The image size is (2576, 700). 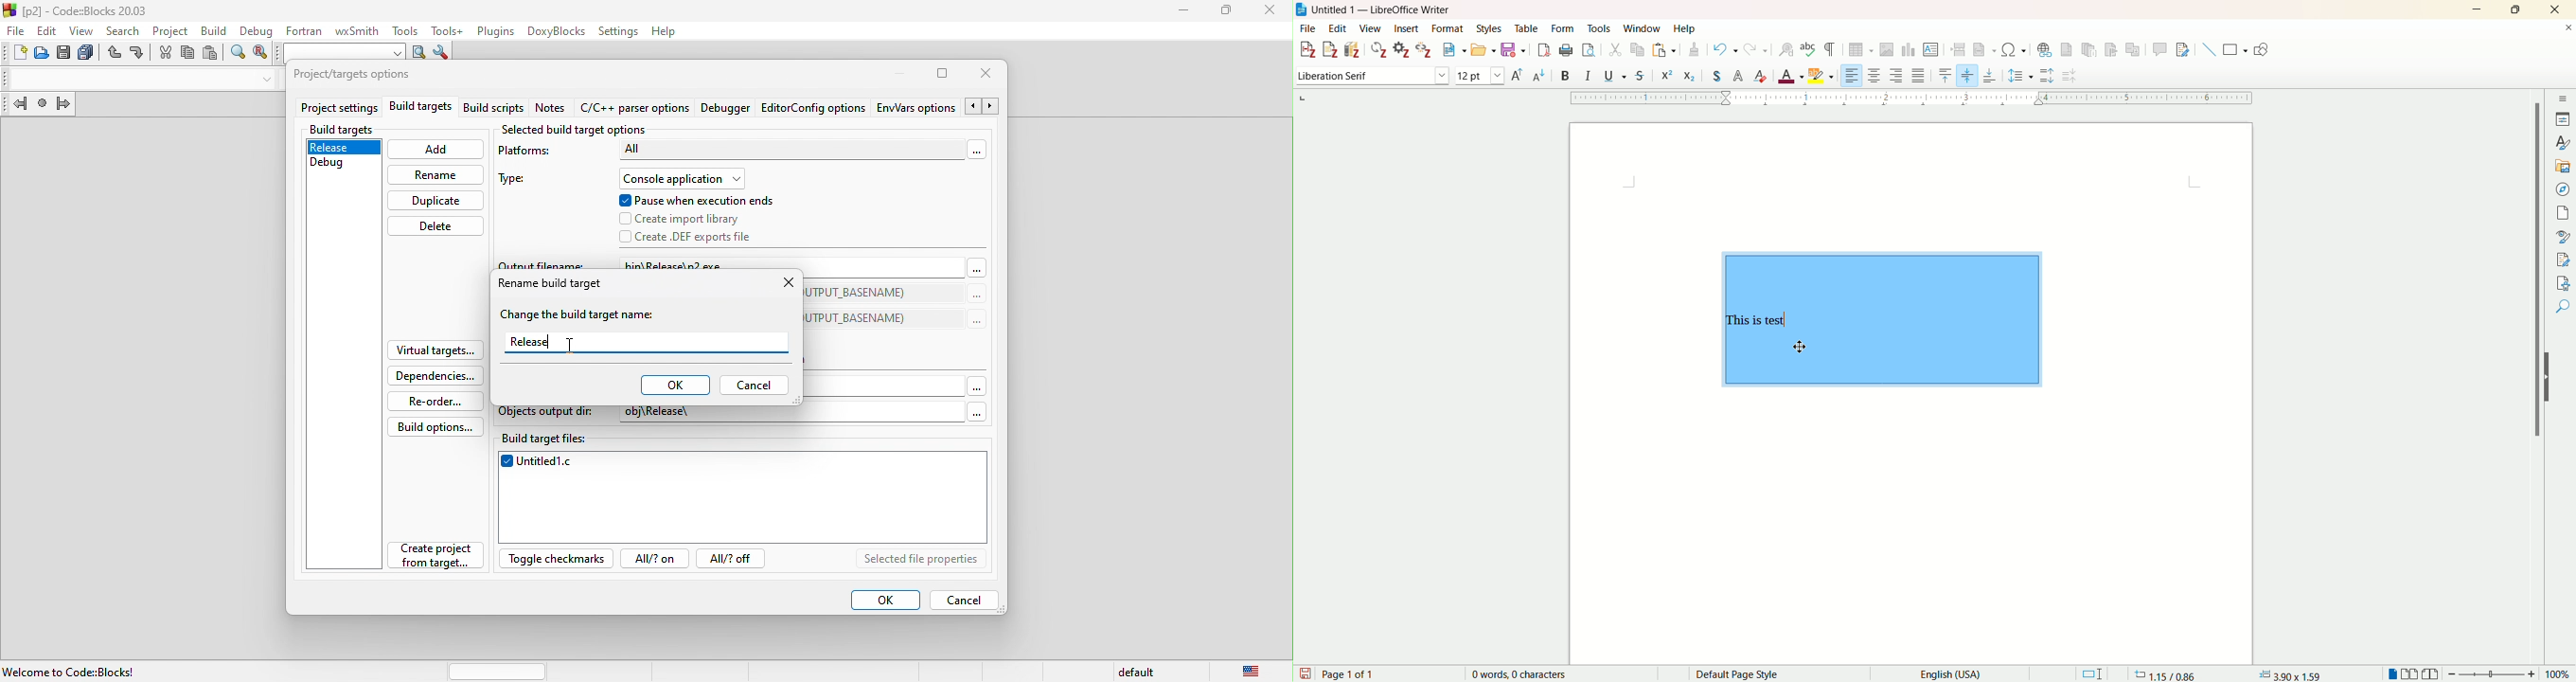 I want to click on insert table, so click(x=1863, y=50).